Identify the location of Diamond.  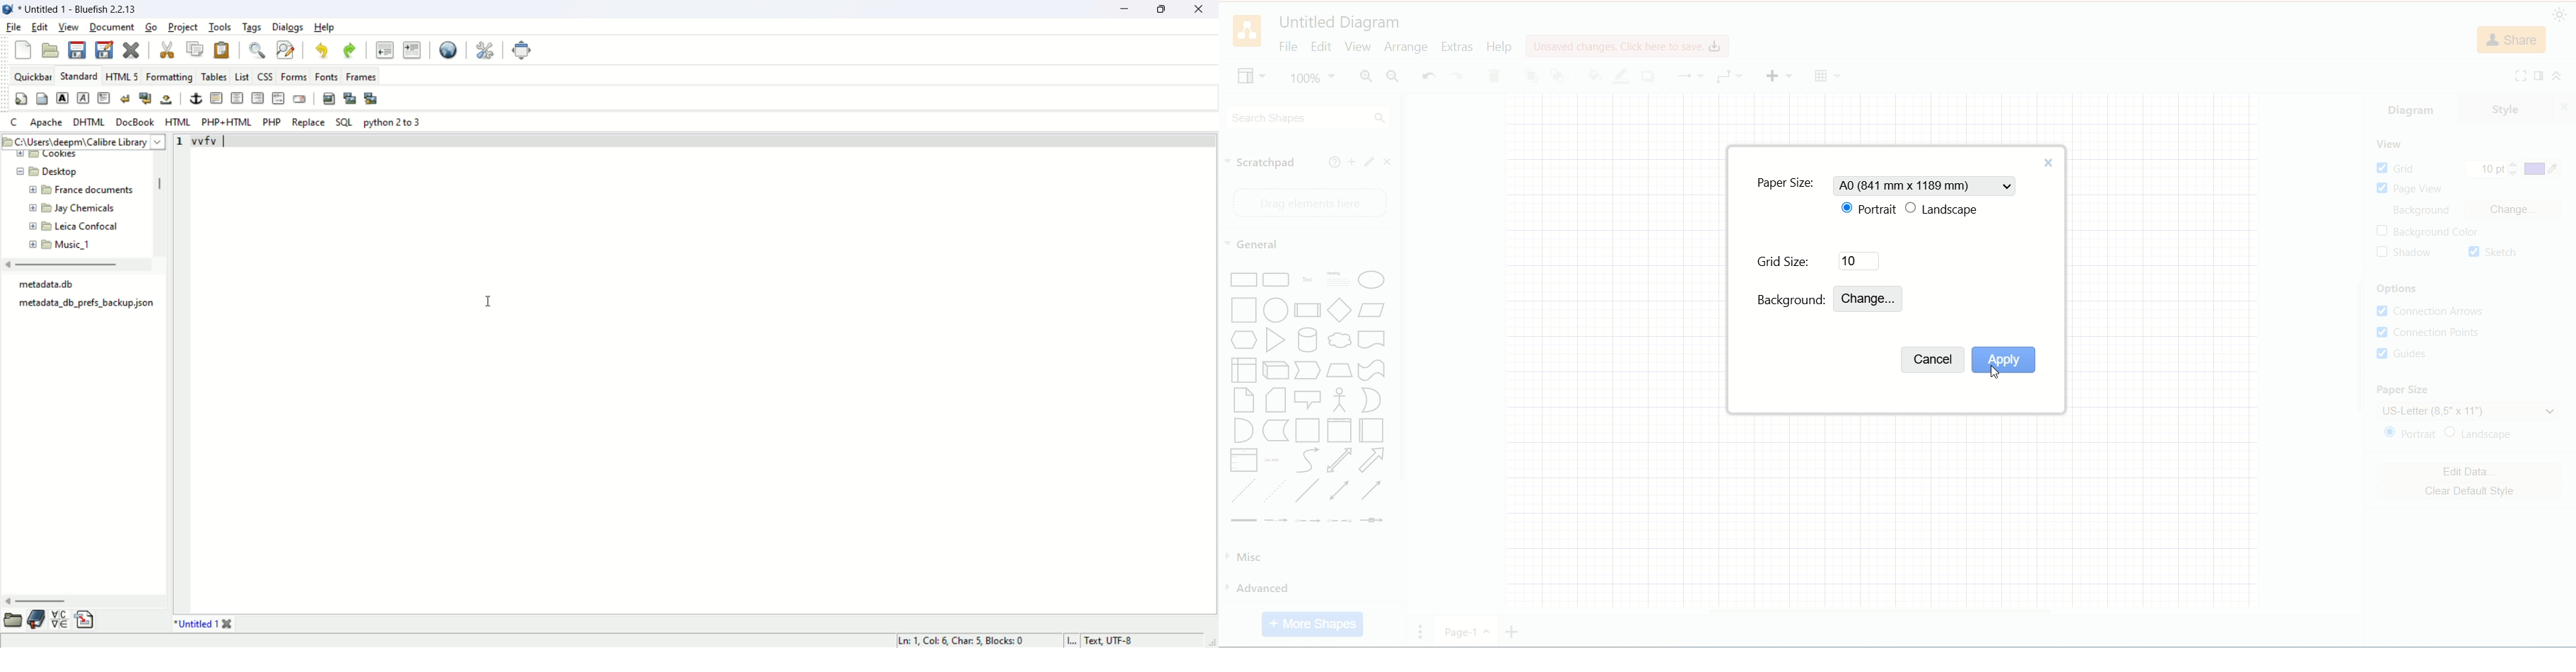
(1341, 311).